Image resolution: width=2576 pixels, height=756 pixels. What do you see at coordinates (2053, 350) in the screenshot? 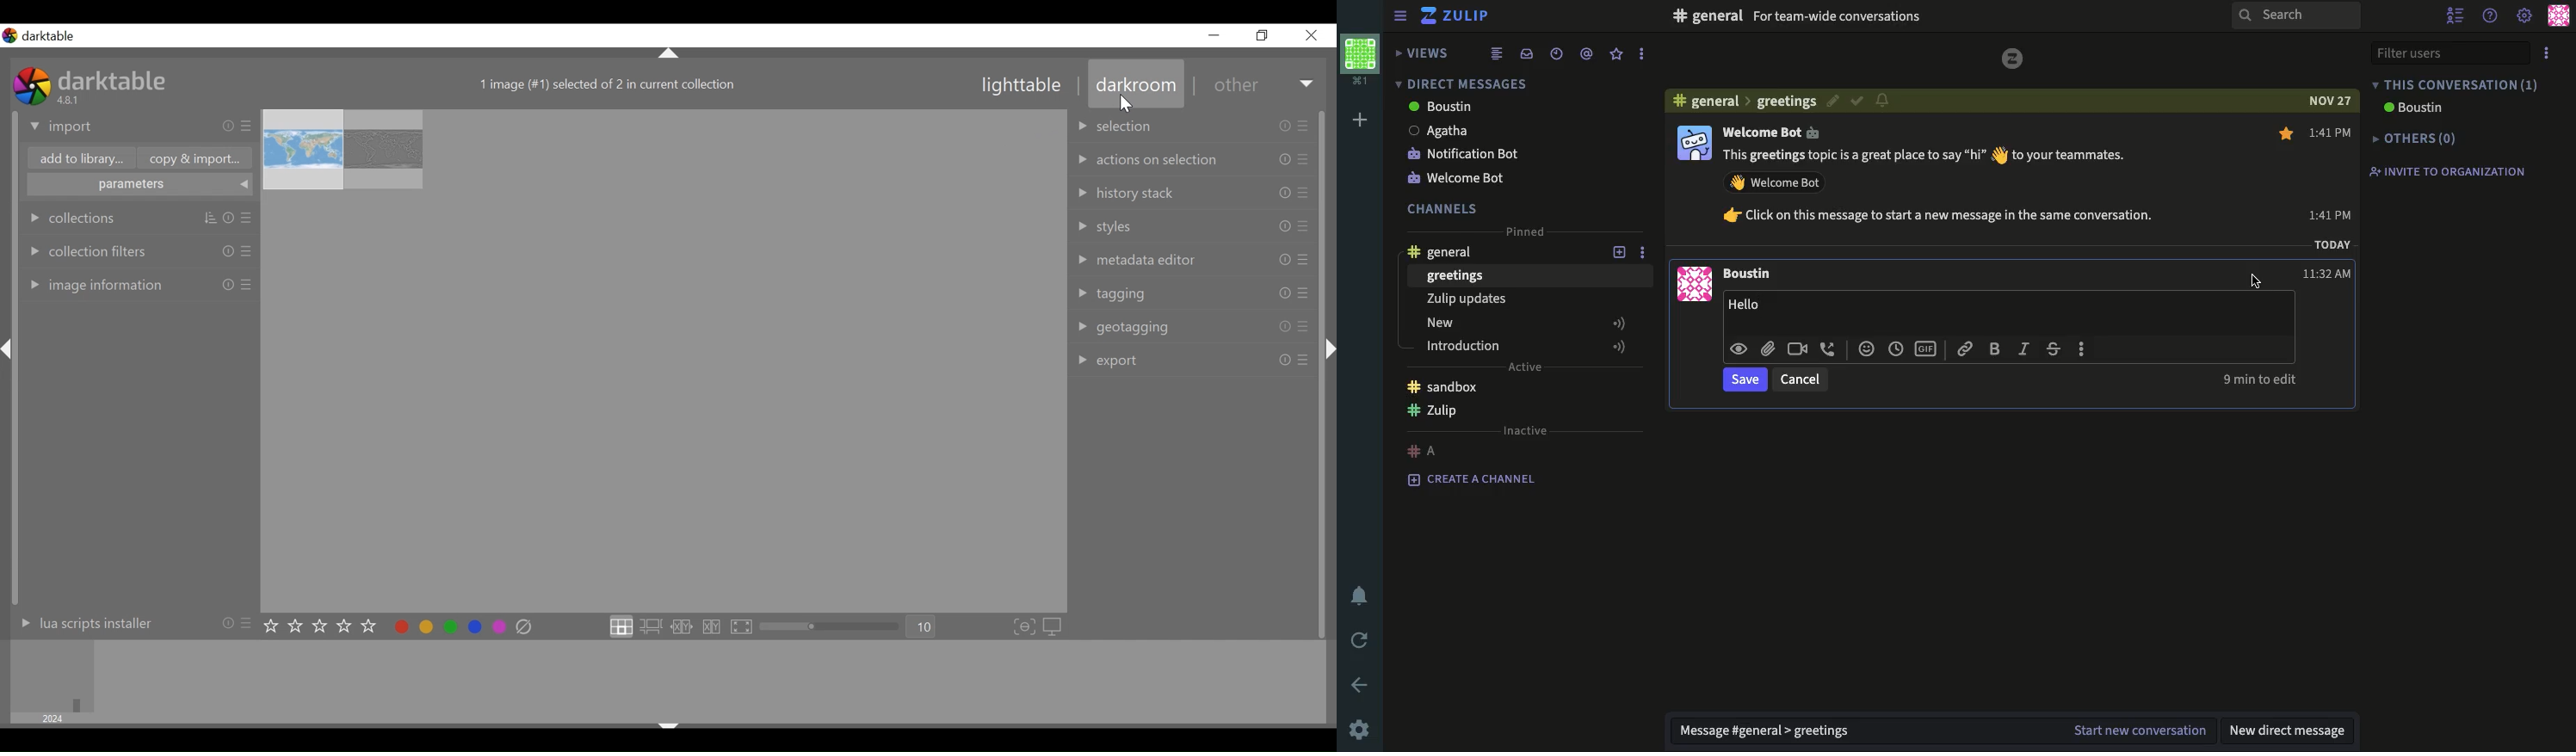
I see `strikethrough ` at bounding box center [2053, 350].